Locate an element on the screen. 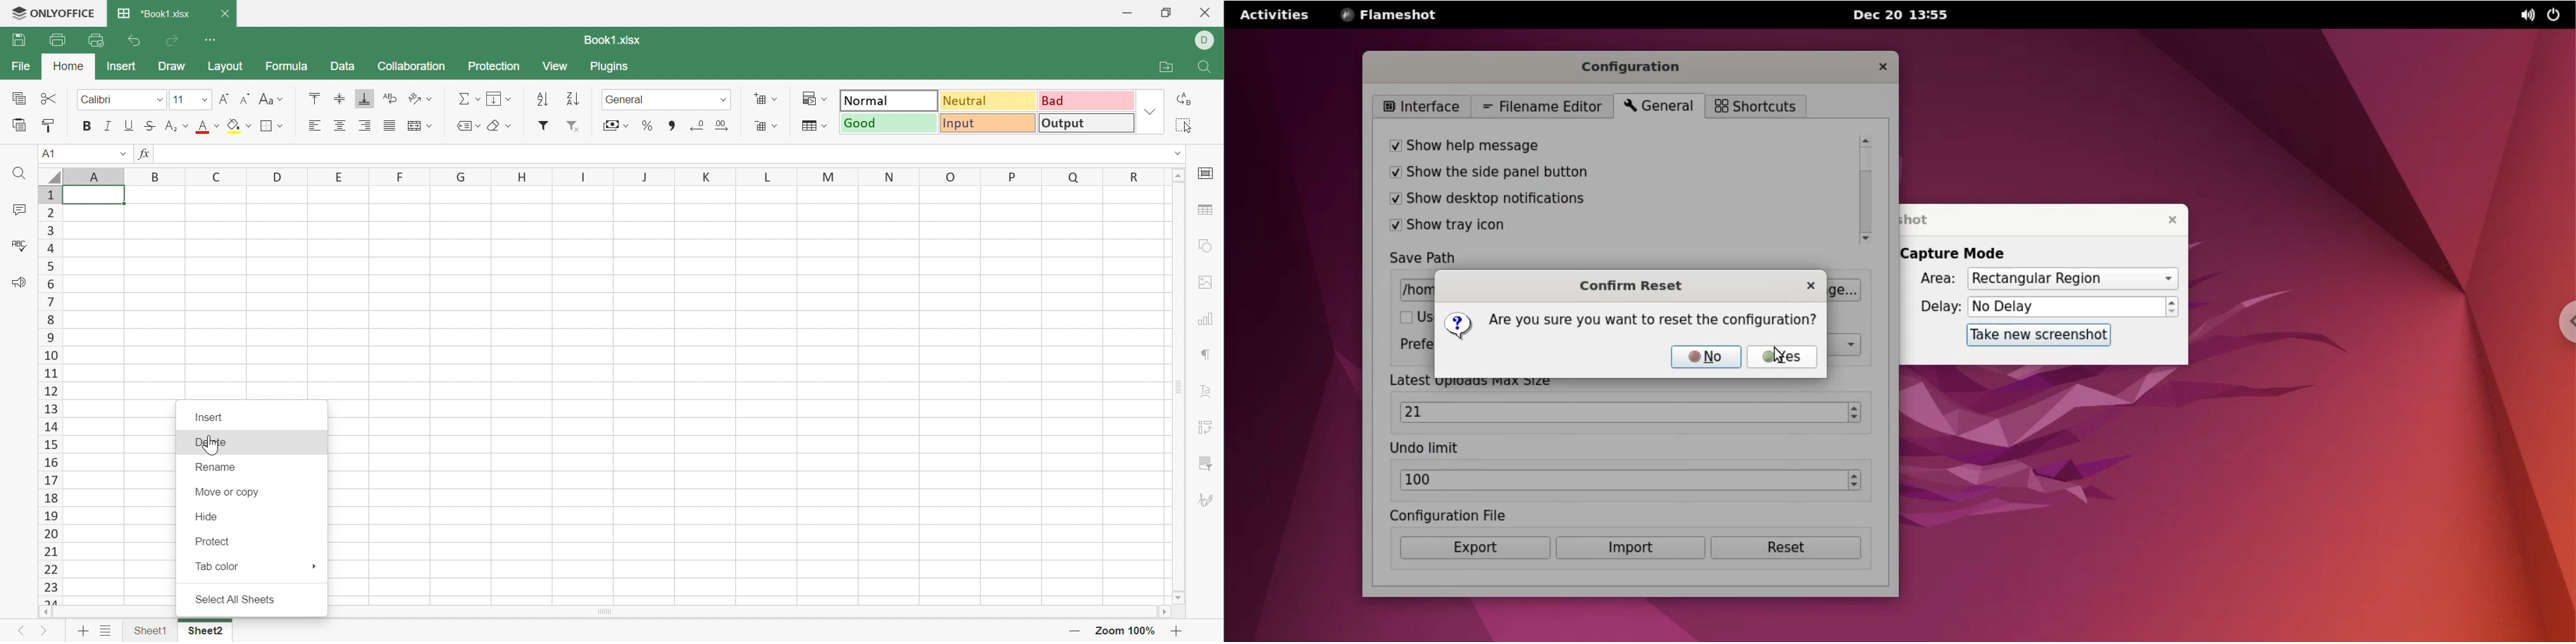 This screenshot has width=2576, height=644. Drop Down is located at coordinates (510, 99).